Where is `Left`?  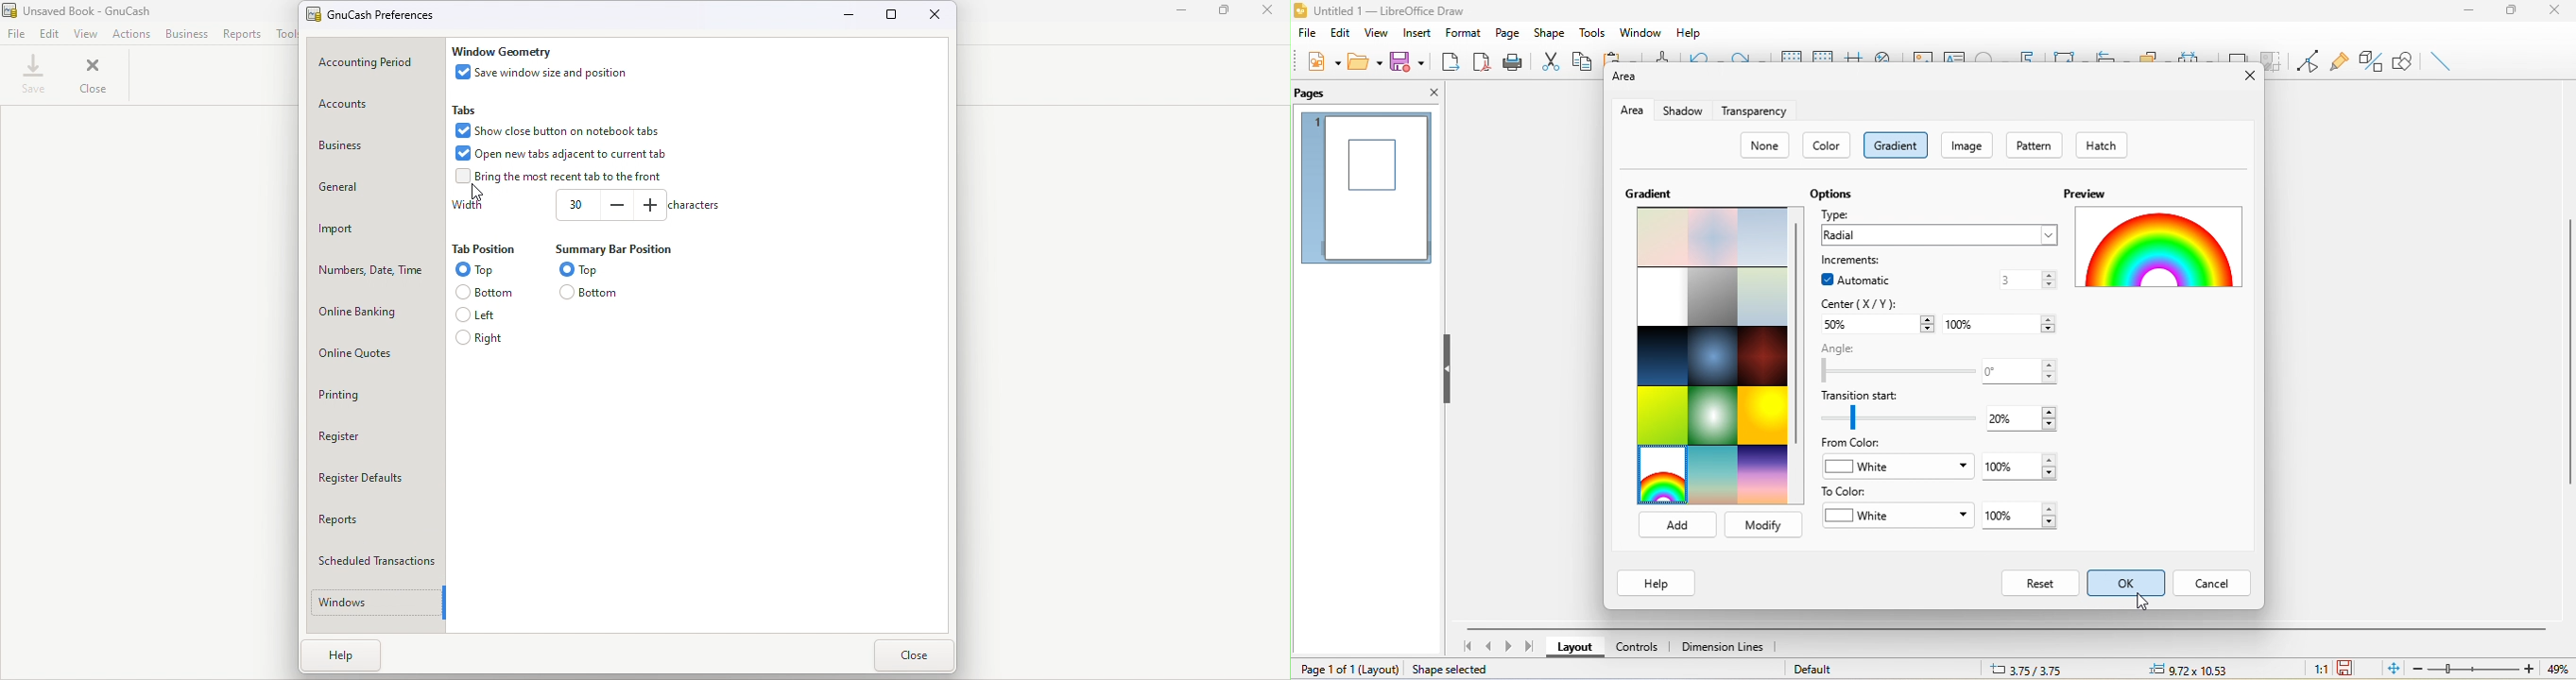
Left is located at coordinates (481, 314).